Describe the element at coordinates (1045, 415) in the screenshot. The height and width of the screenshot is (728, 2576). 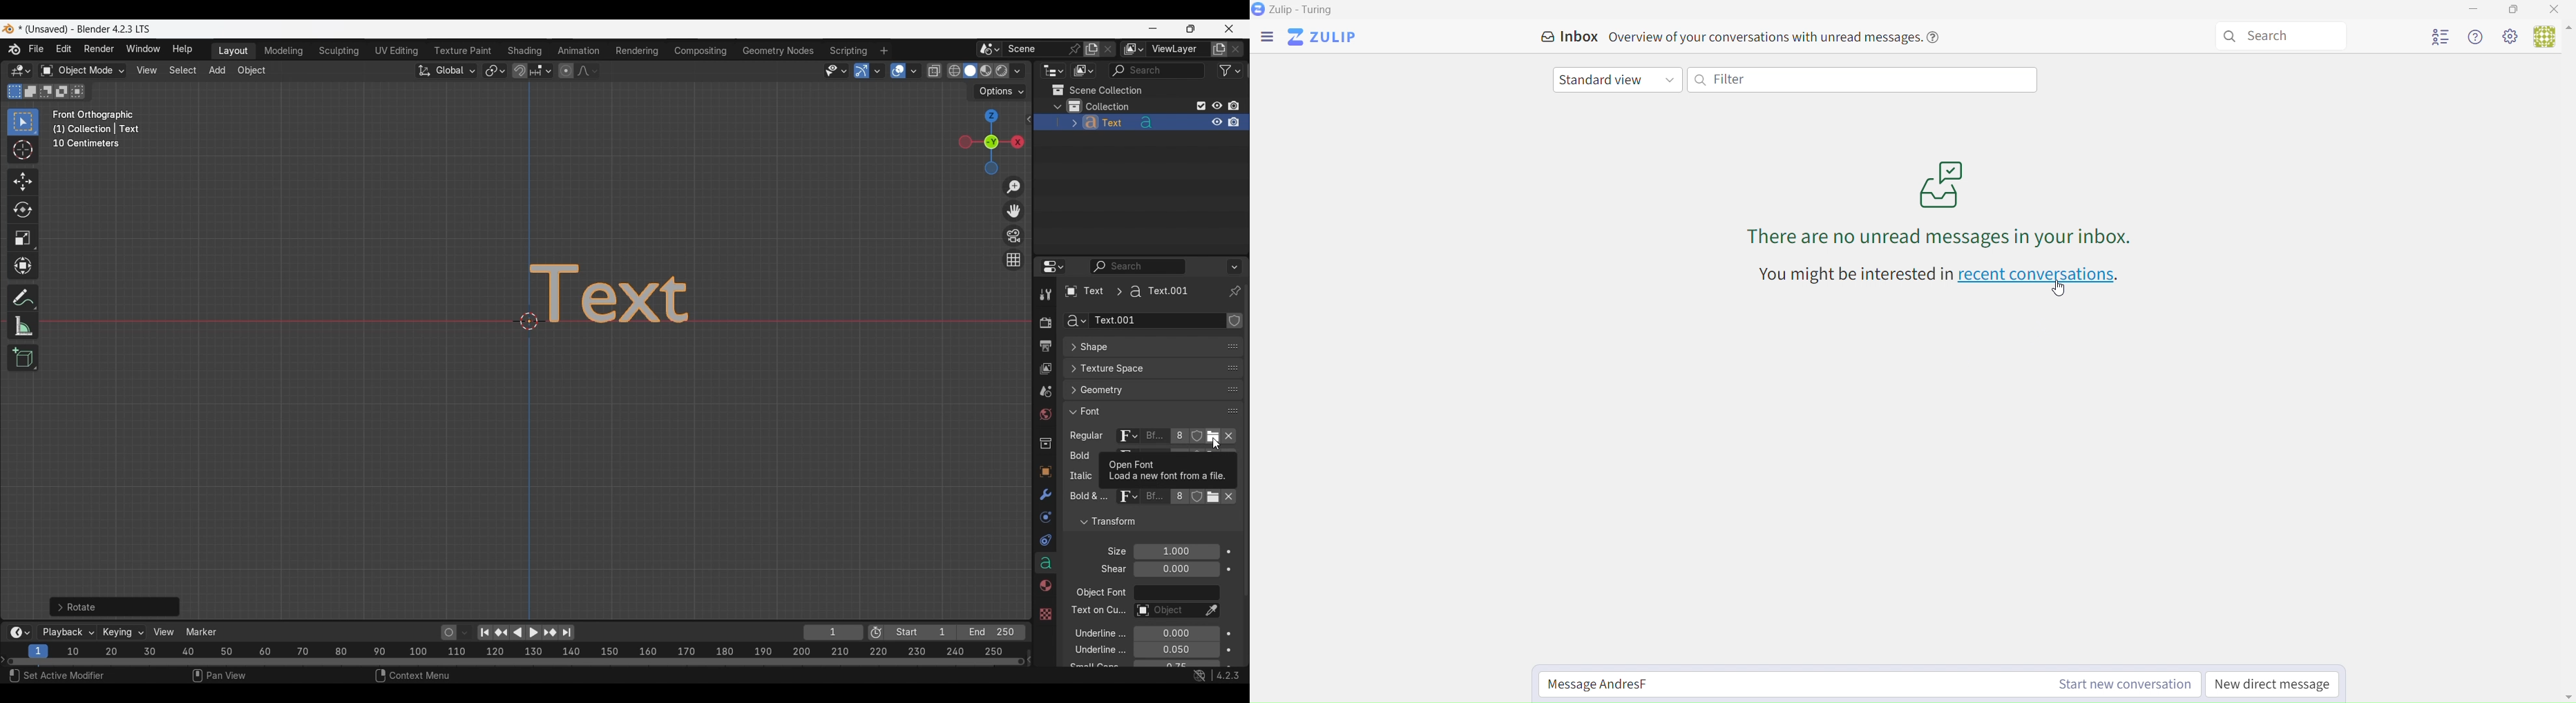
I see `World` at that location.